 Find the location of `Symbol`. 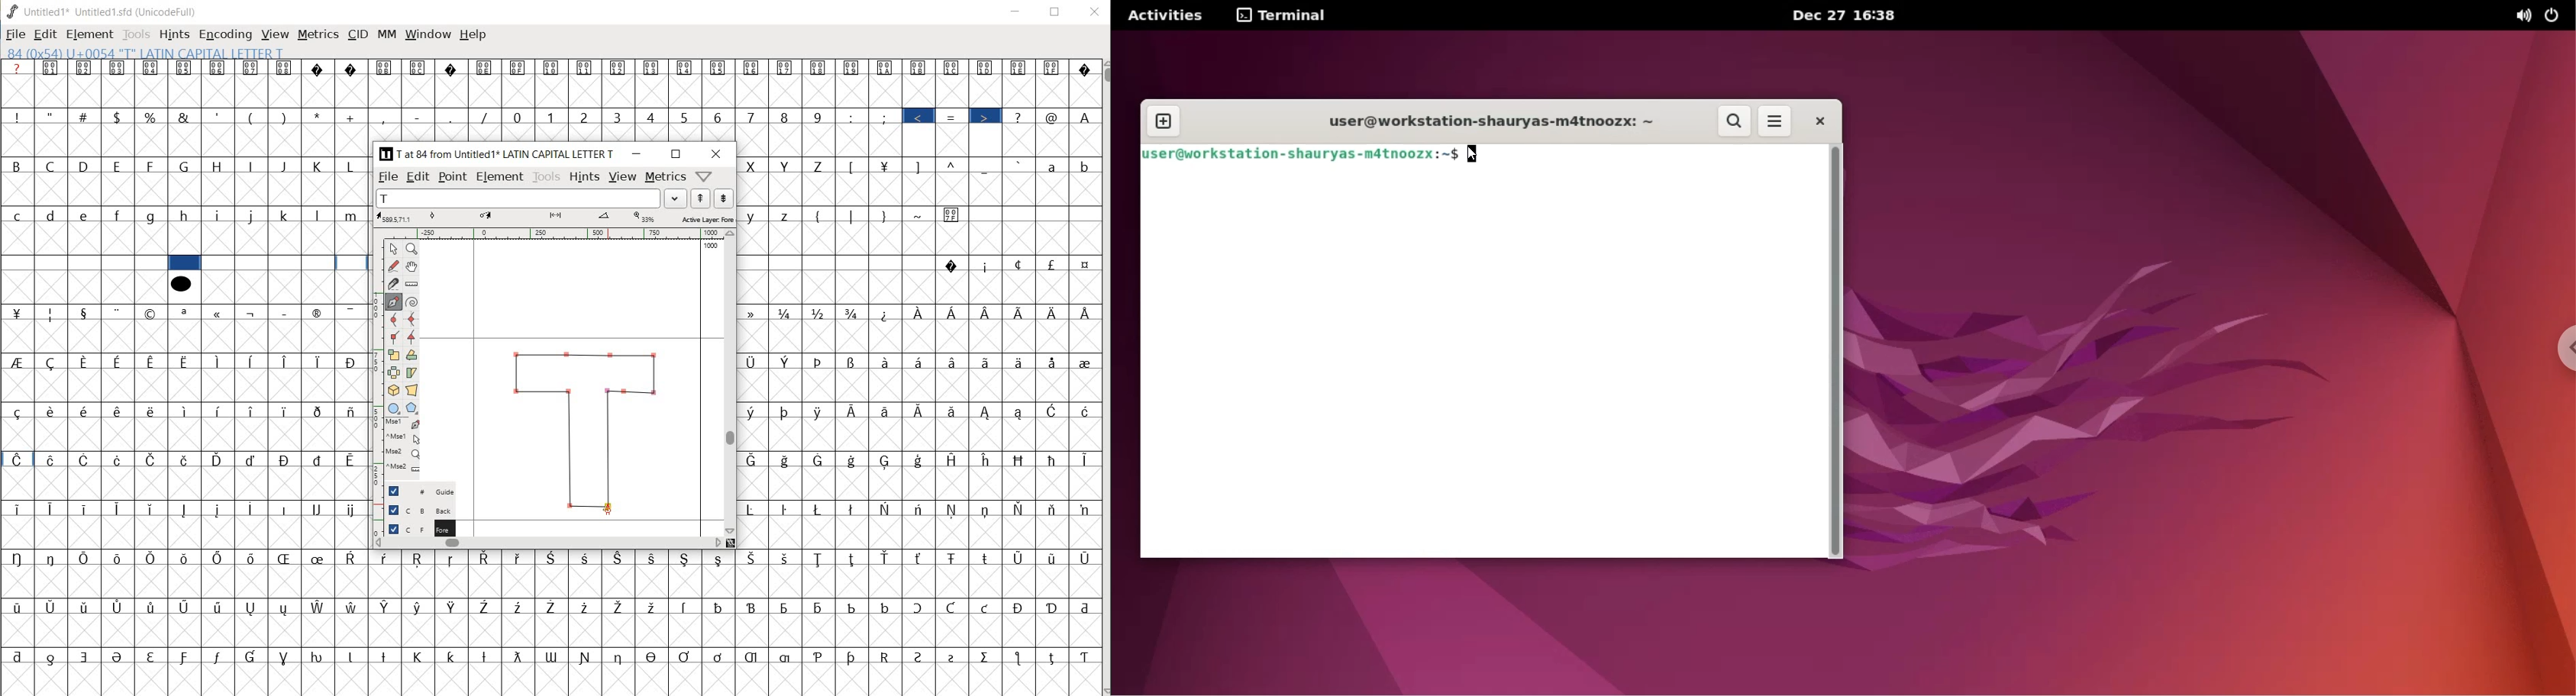

Symbol is located at coordinates (855, 657).